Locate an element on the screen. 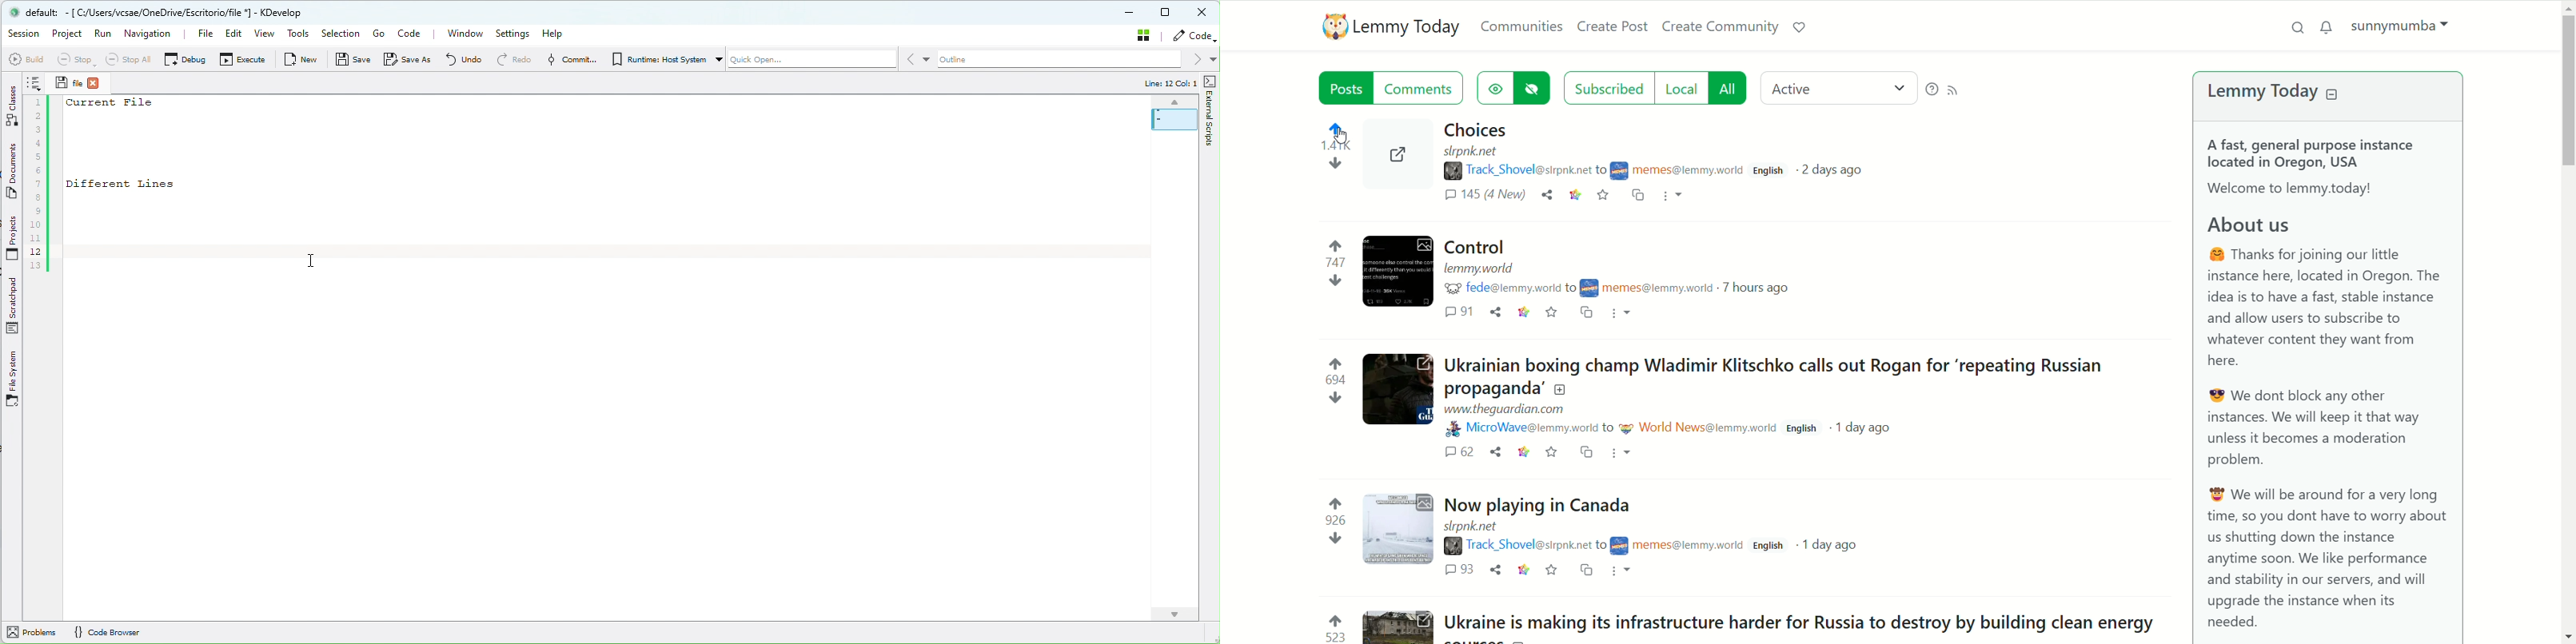 The height and width of the screenshot is (644, 2576). down vote is located at coordinates (1334, 282).